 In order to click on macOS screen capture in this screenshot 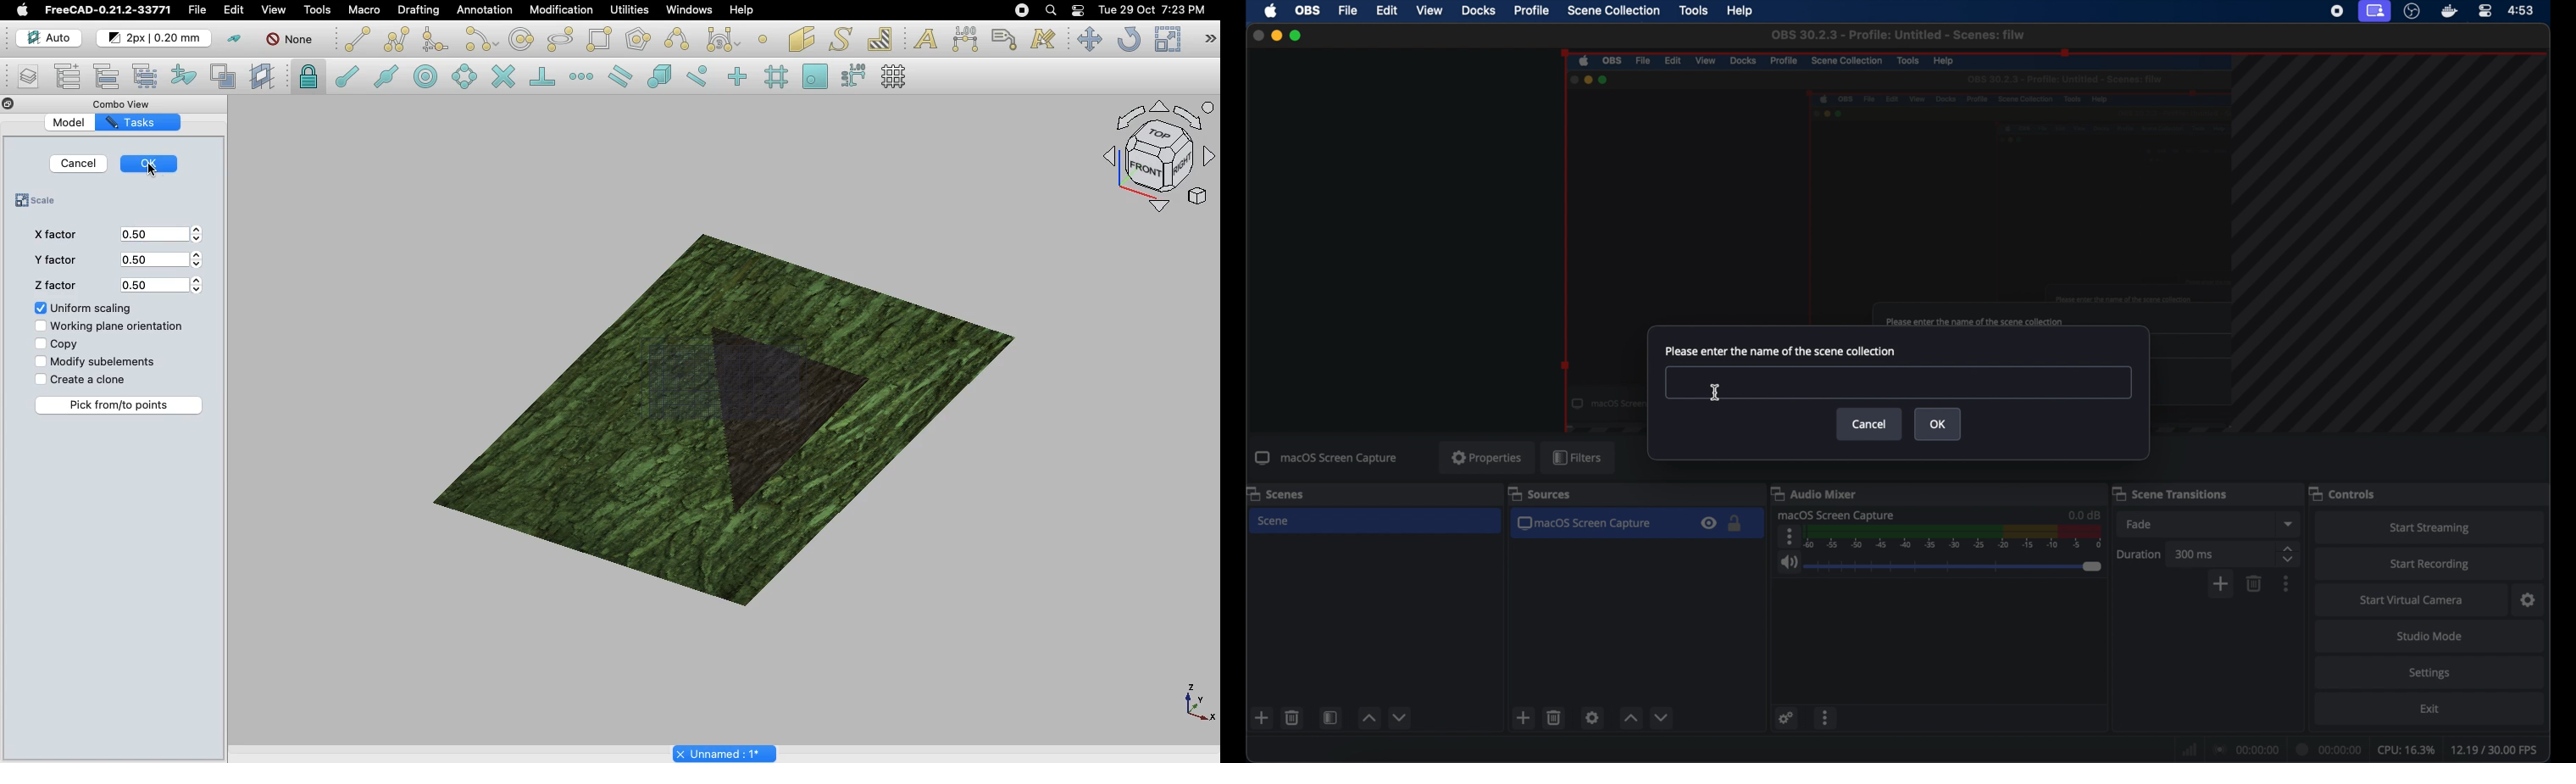, I will do `click(1837, 515)`.